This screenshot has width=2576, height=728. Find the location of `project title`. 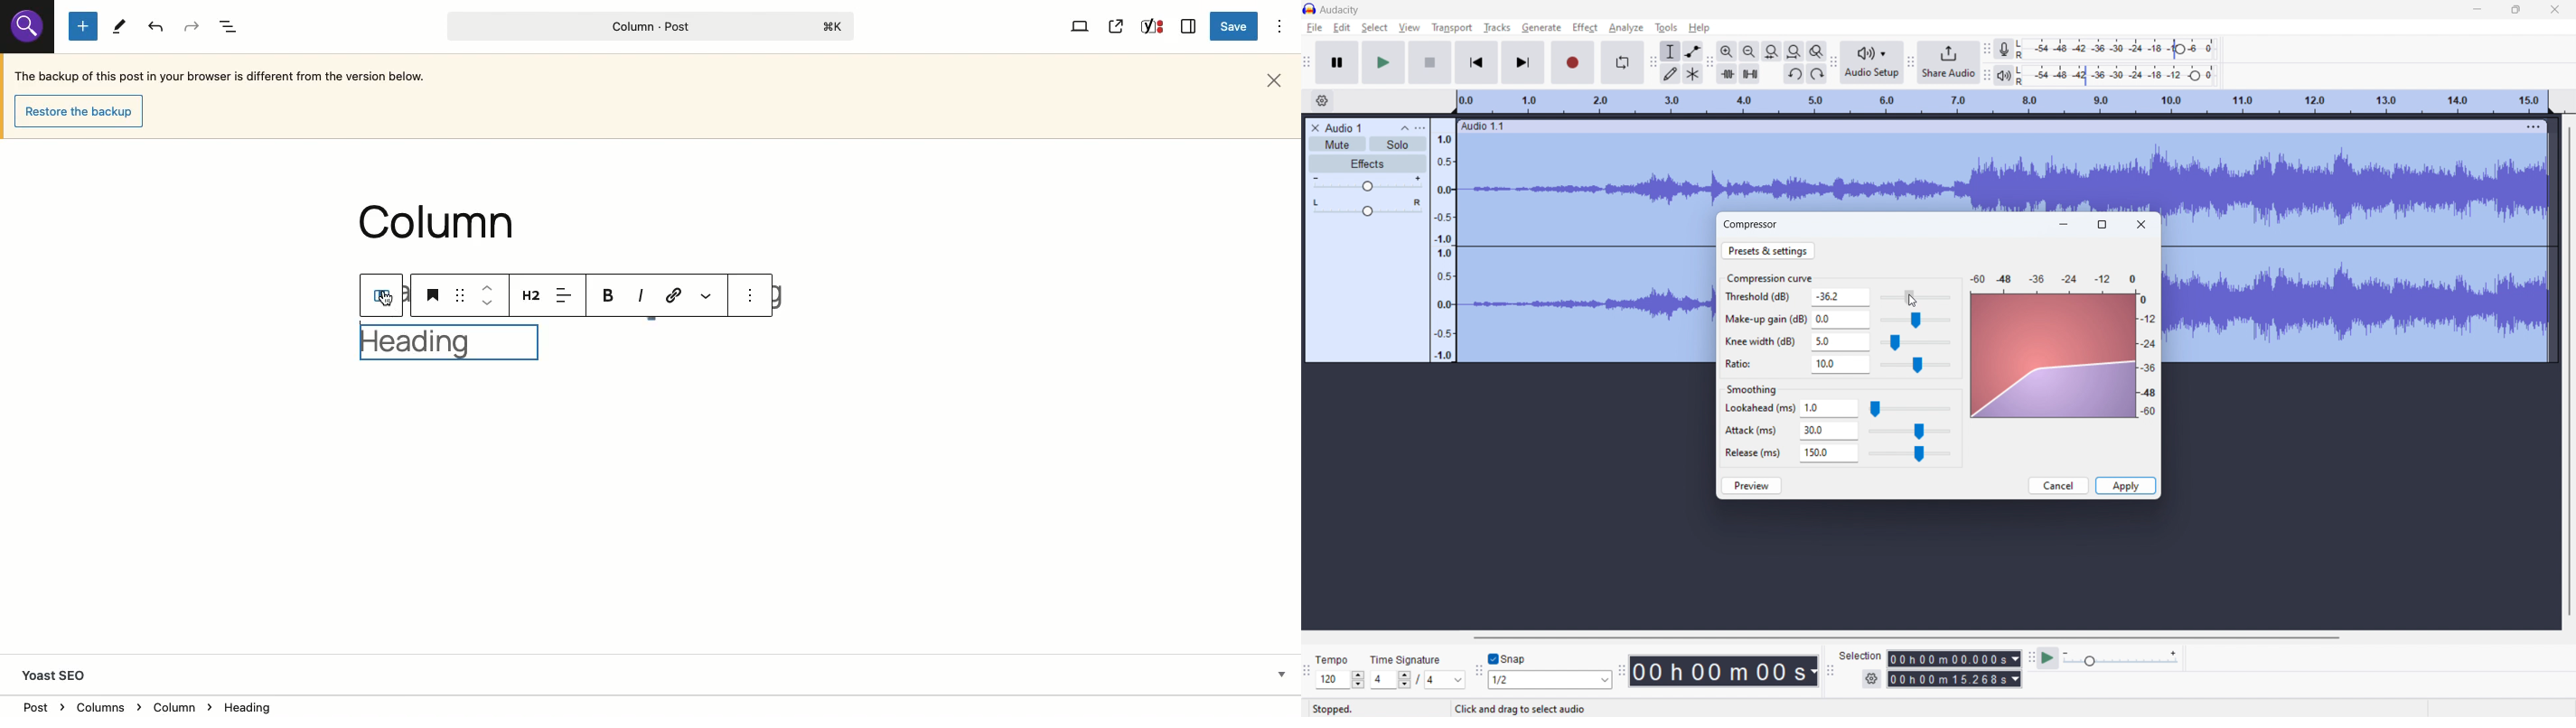

project title is located at coordinates (1343, 128).